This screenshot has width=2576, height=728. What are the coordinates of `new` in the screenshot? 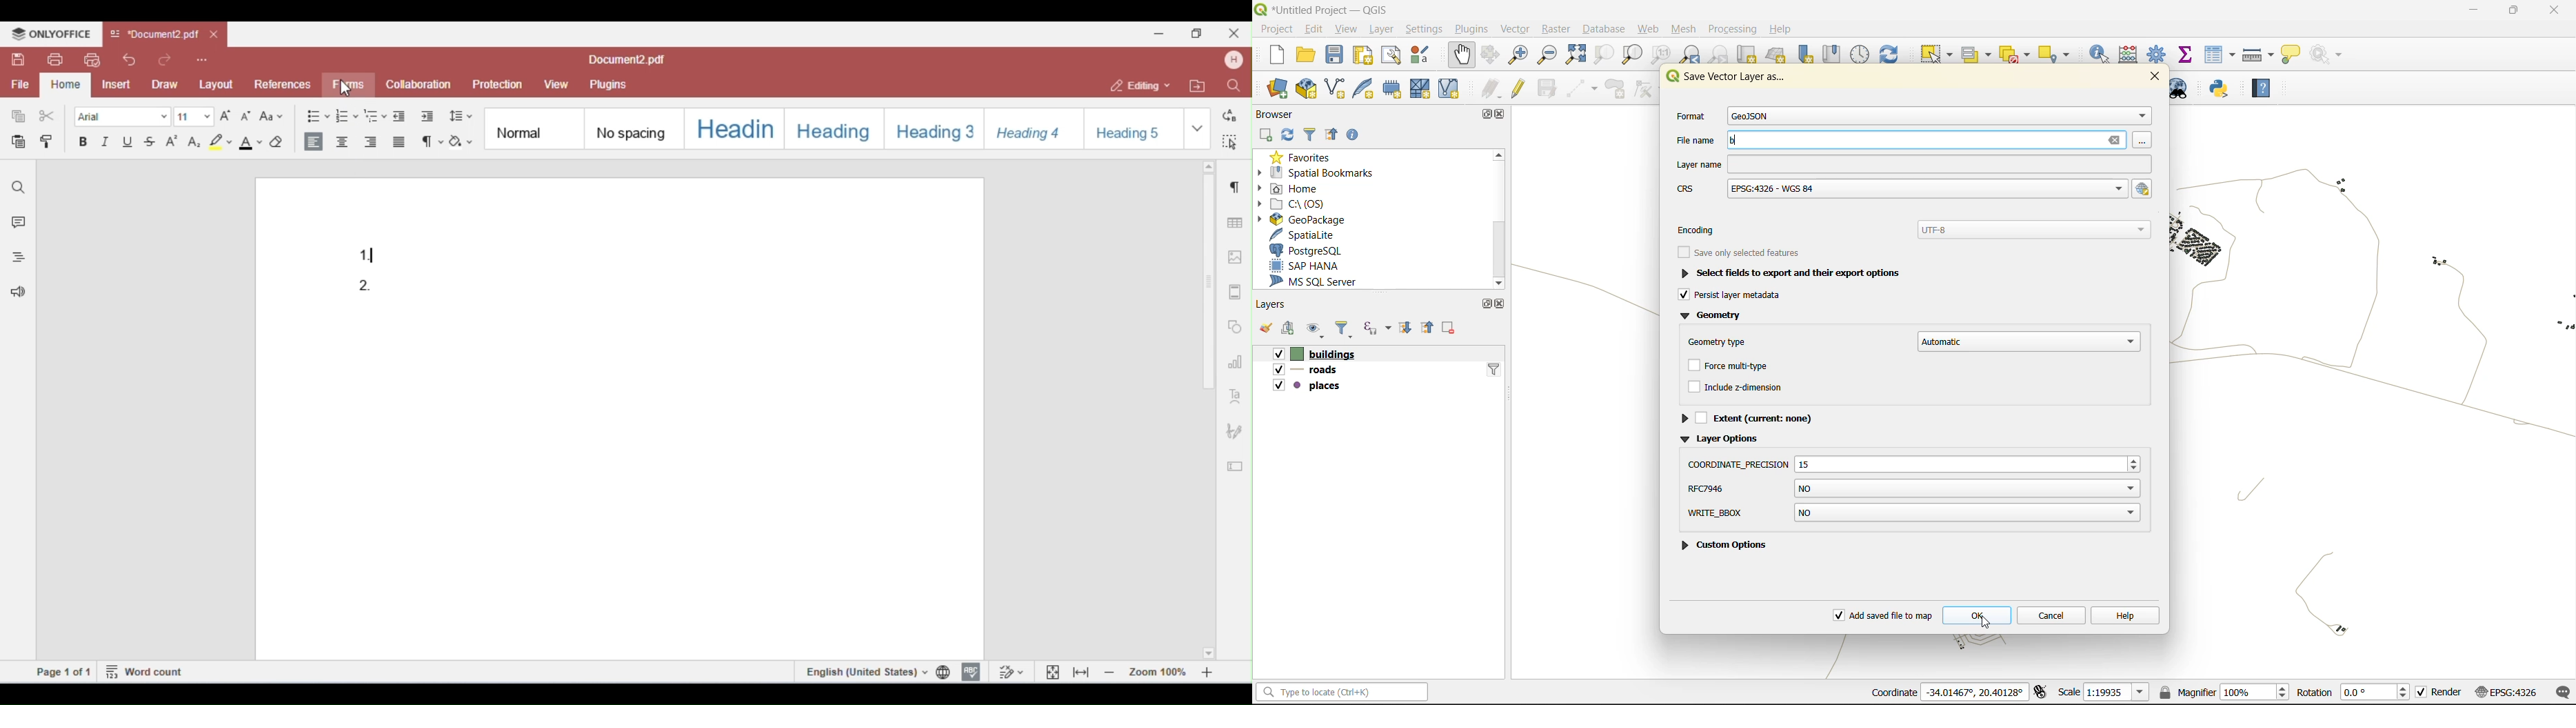 It's located at (1276, 55).